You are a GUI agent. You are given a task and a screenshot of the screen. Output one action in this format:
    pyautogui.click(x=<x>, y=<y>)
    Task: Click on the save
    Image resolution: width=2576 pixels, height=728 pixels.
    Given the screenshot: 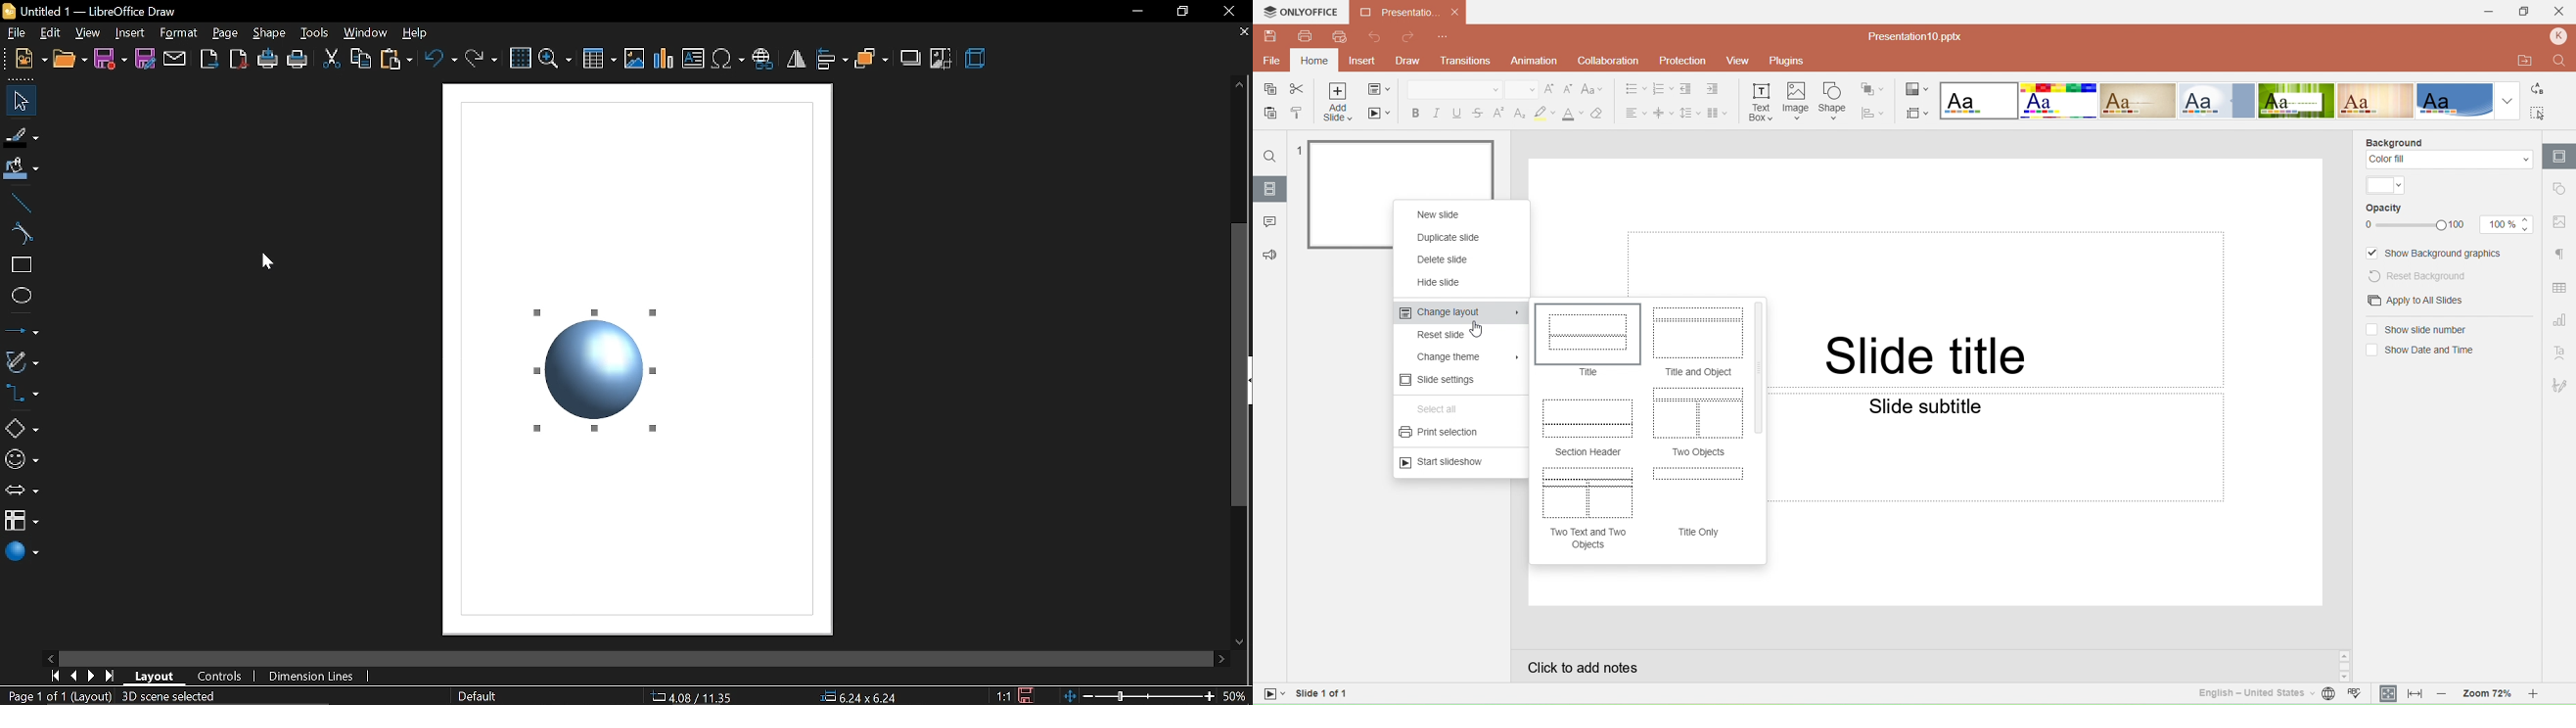 What is the action you would take?
    pyautogui.click(x=1030, y=694)
    